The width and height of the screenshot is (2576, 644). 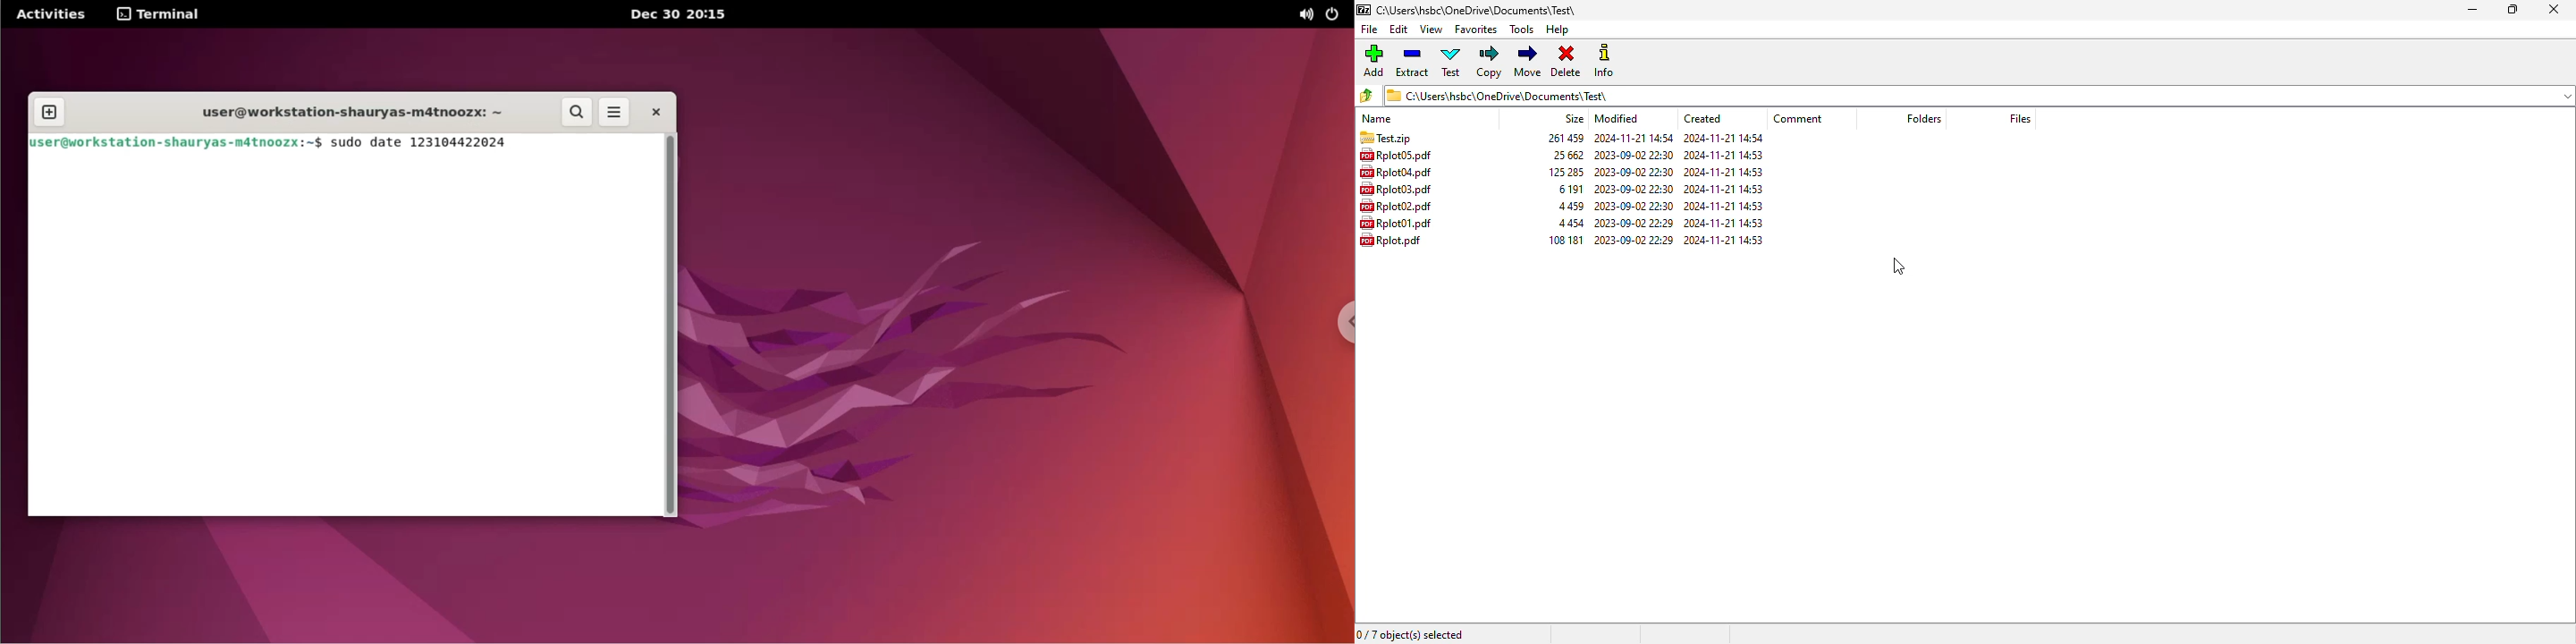 What do you see at coordinates (1567, 188) in the screenshot?
I see `size` at bounding box center [1567, 188].